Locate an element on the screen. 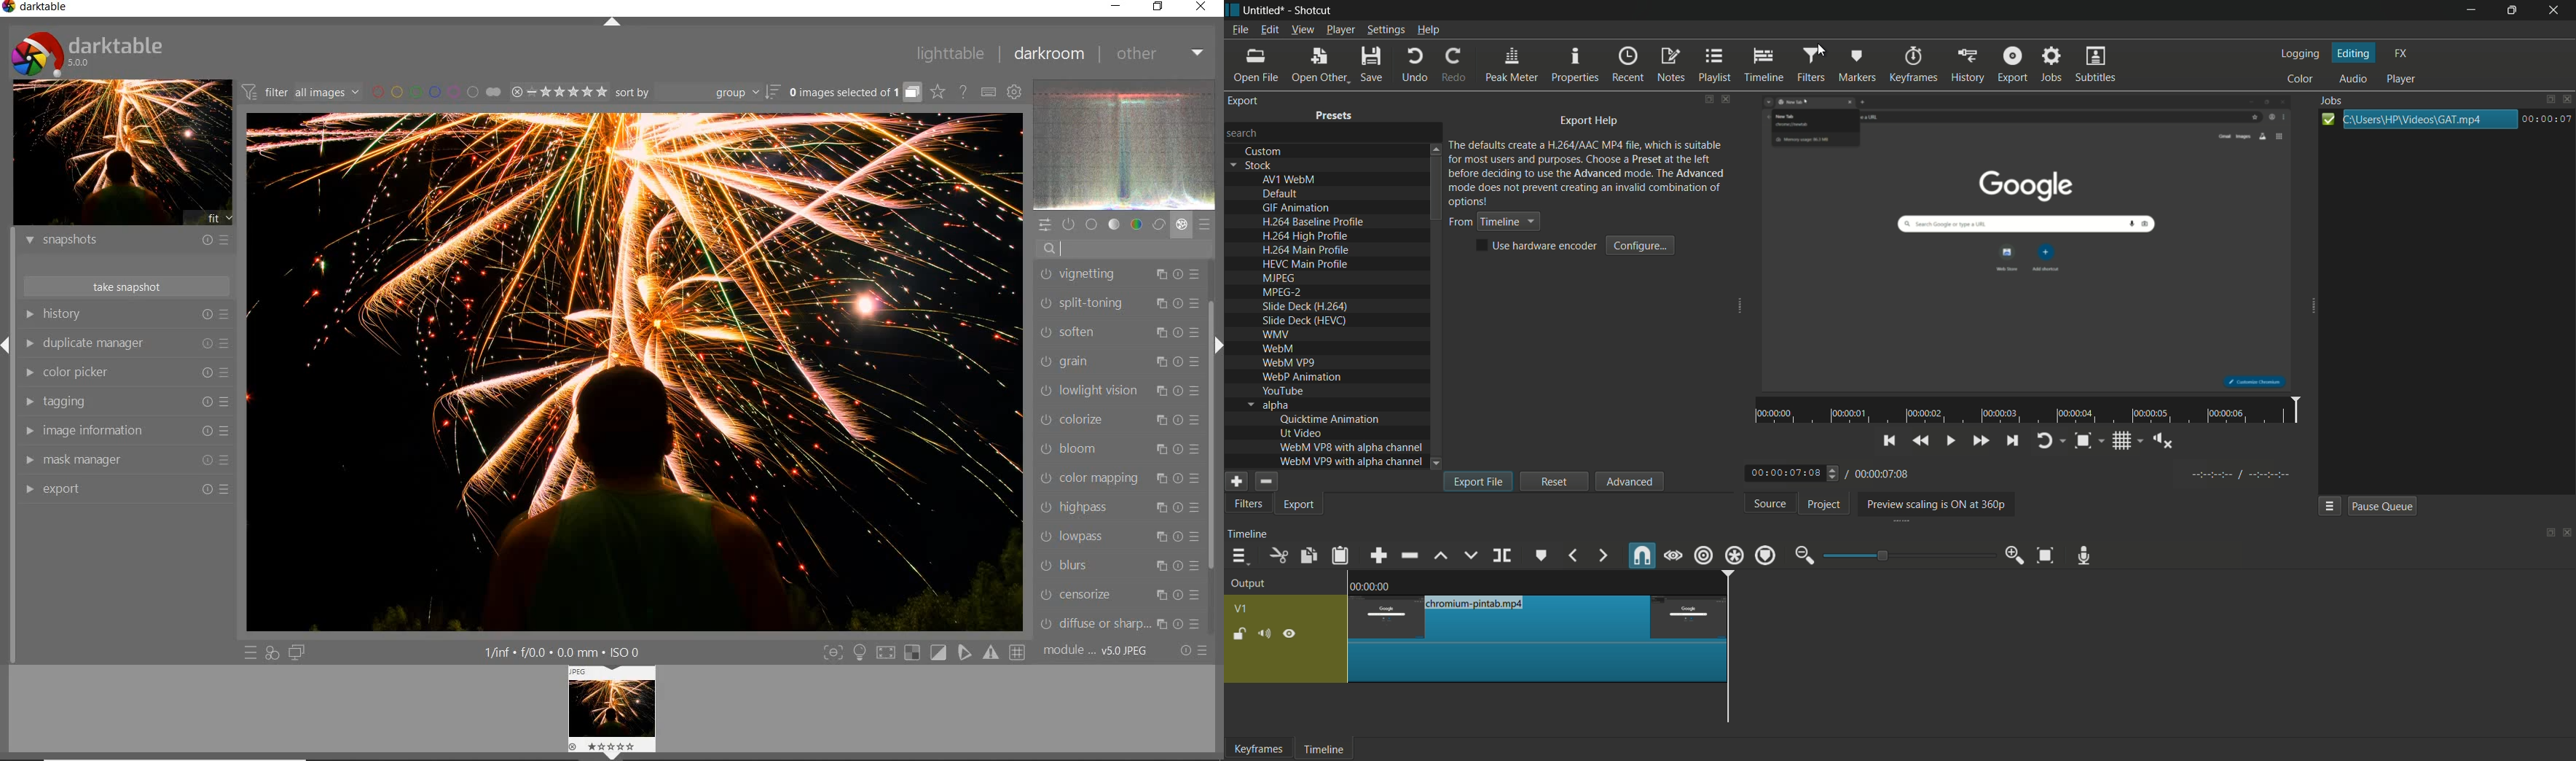  Toggle modes is located at coordinates (923, 652).